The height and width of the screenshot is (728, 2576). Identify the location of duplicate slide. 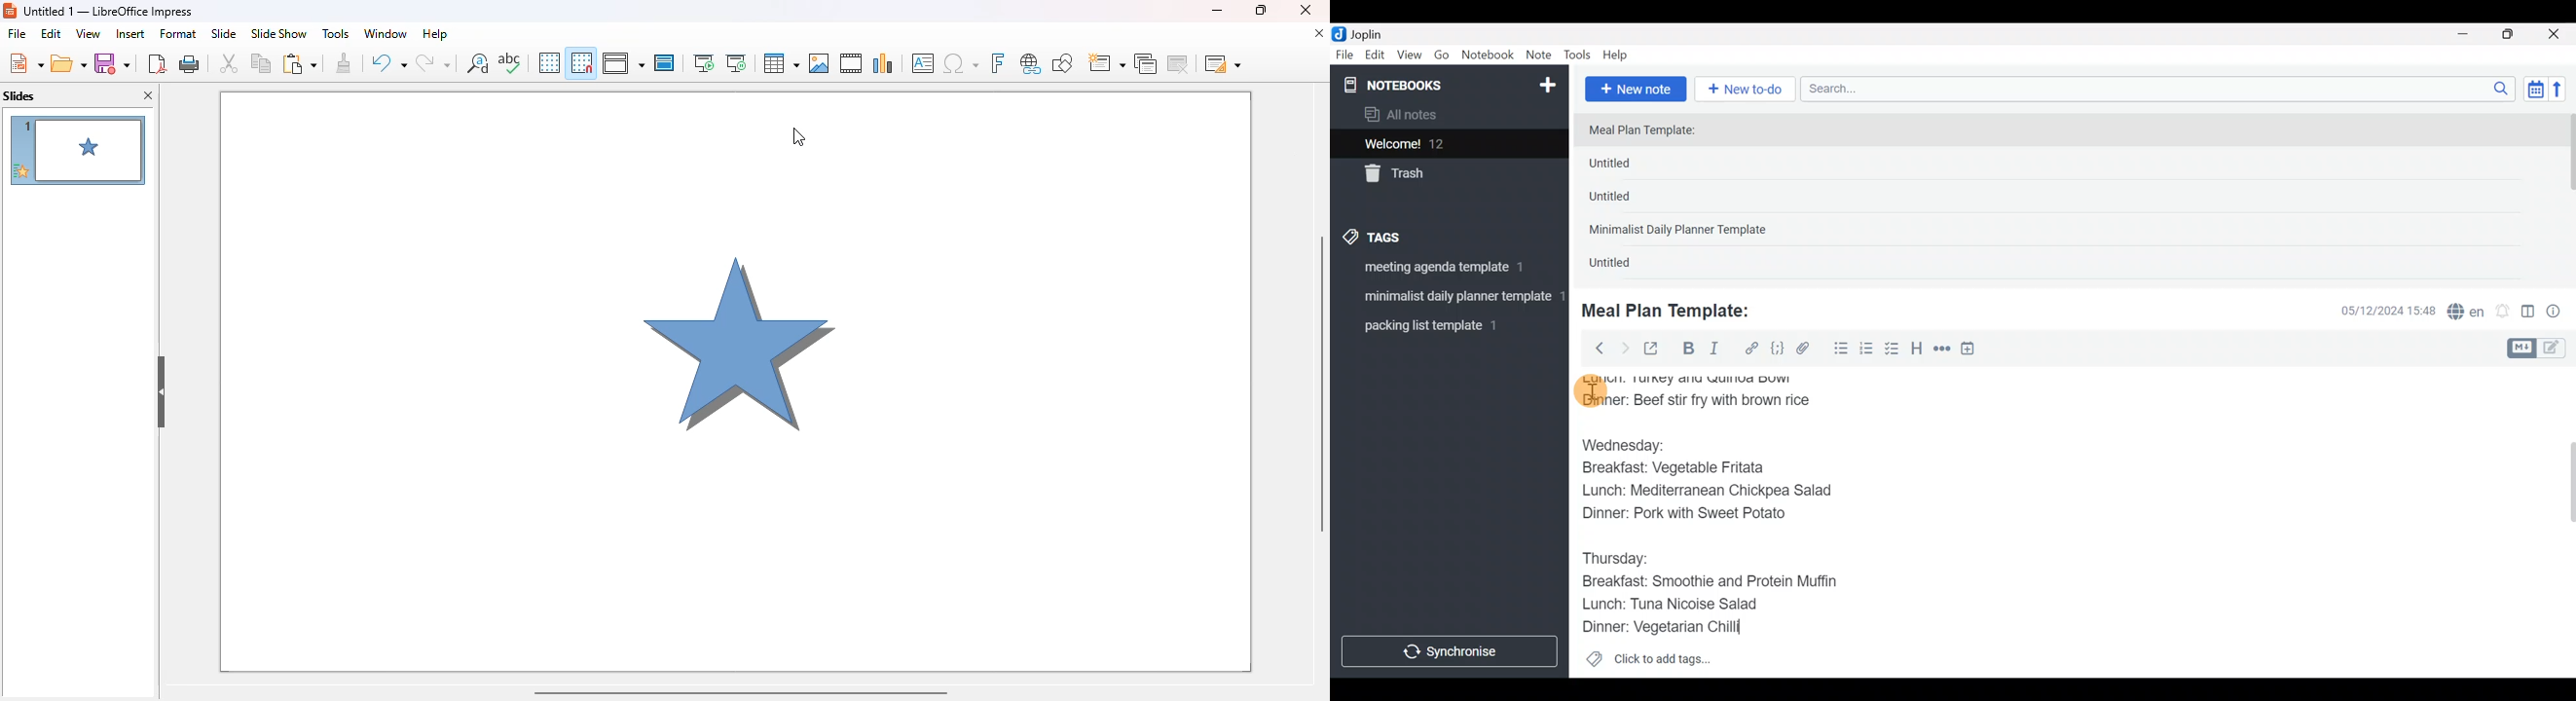
(1146, 64).